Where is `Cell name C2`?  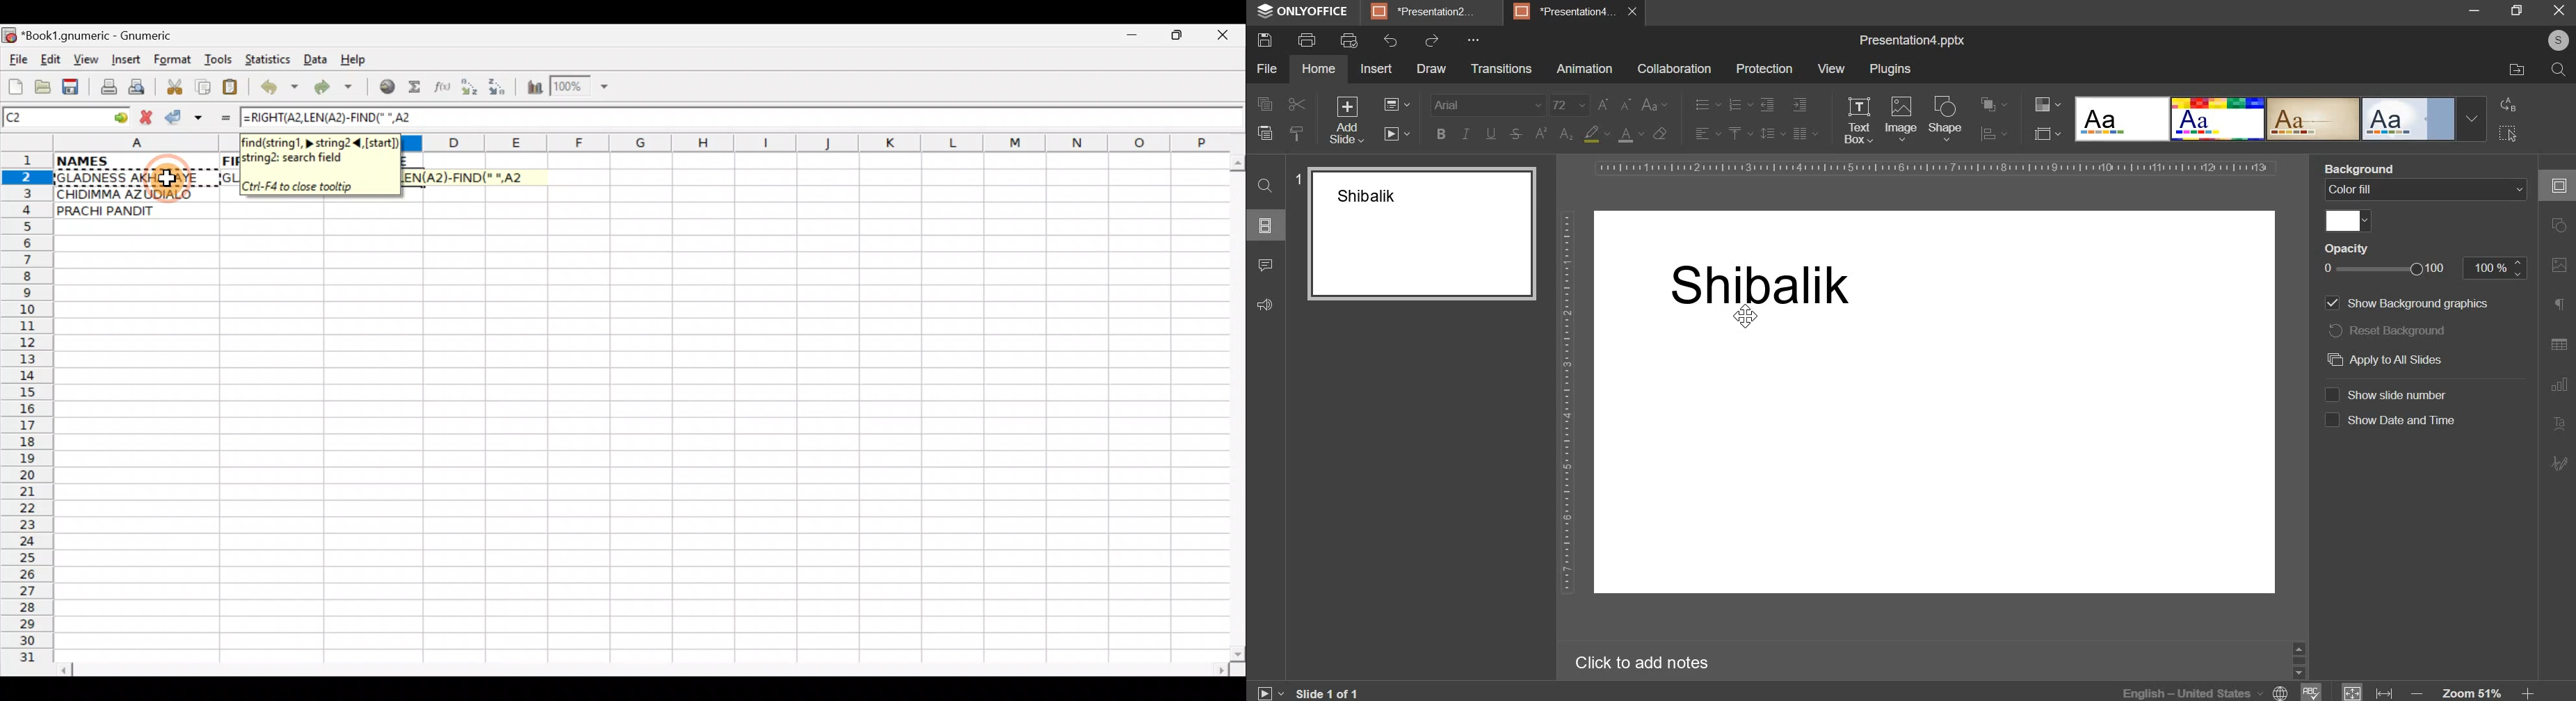
Cell name C2 is located at coordinates (52, 118).